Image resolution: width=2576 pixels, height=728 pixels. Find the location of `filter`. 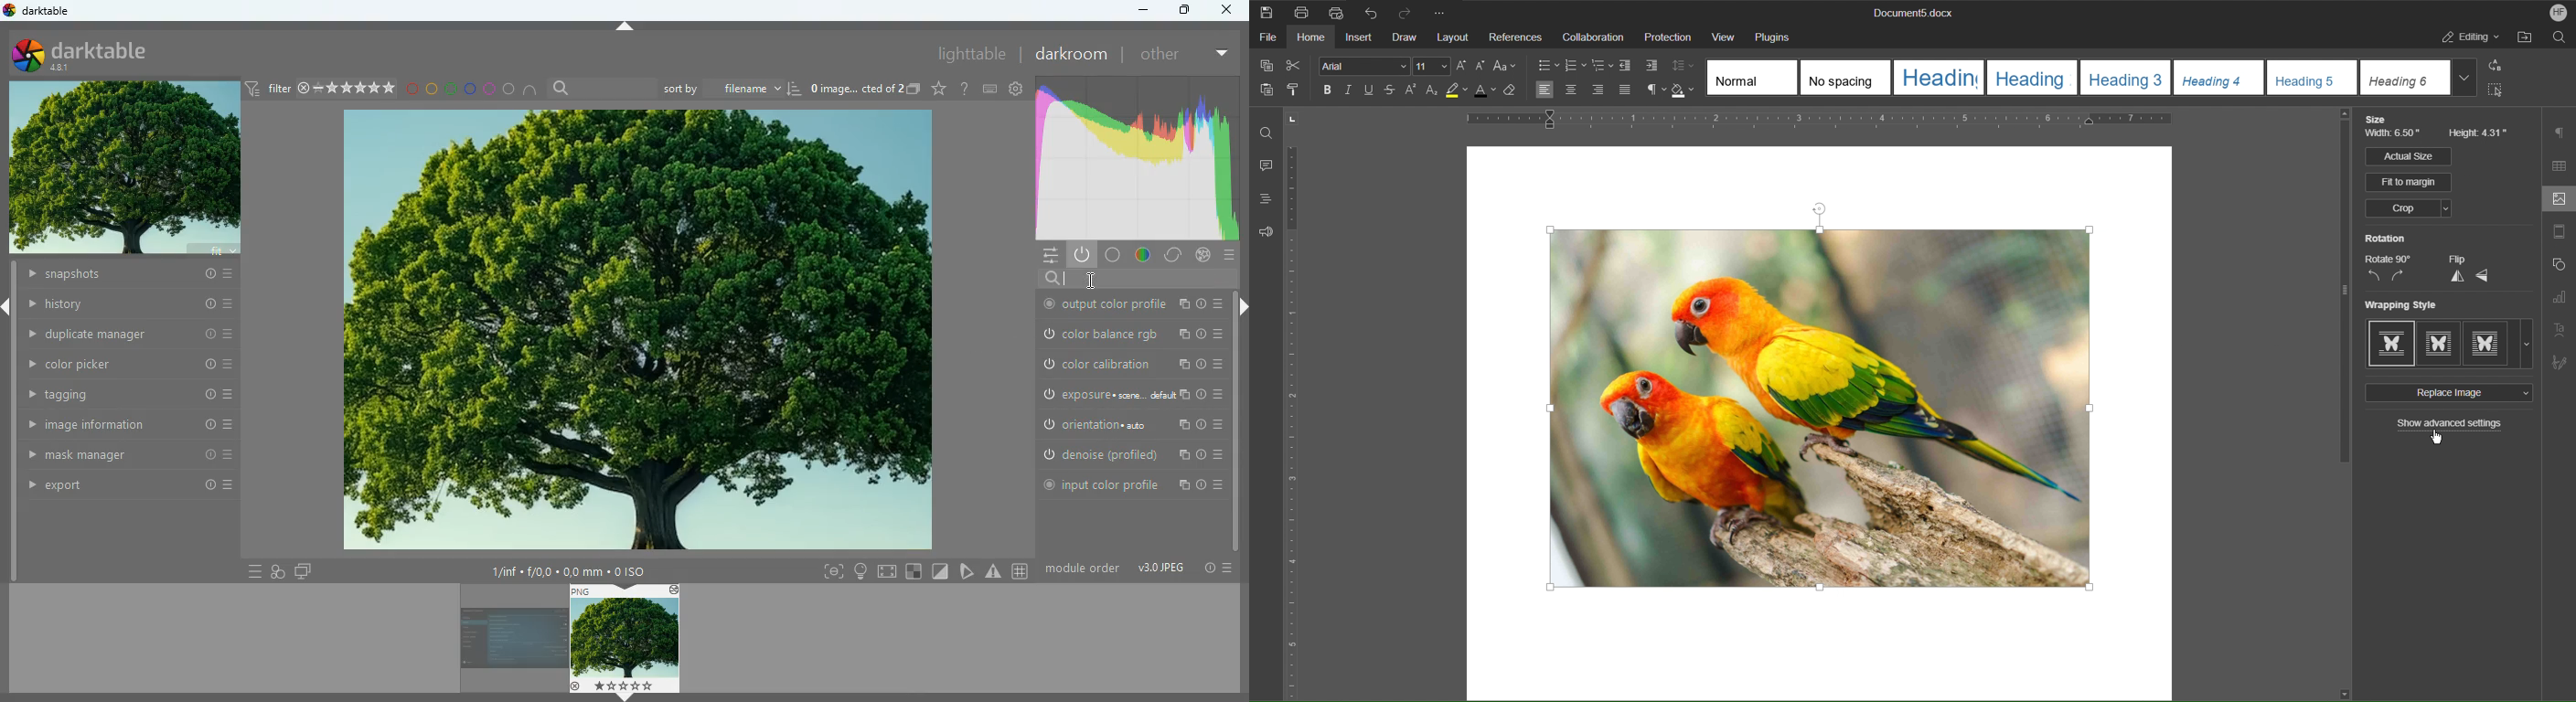

filter is located at coordinates (323, 90).